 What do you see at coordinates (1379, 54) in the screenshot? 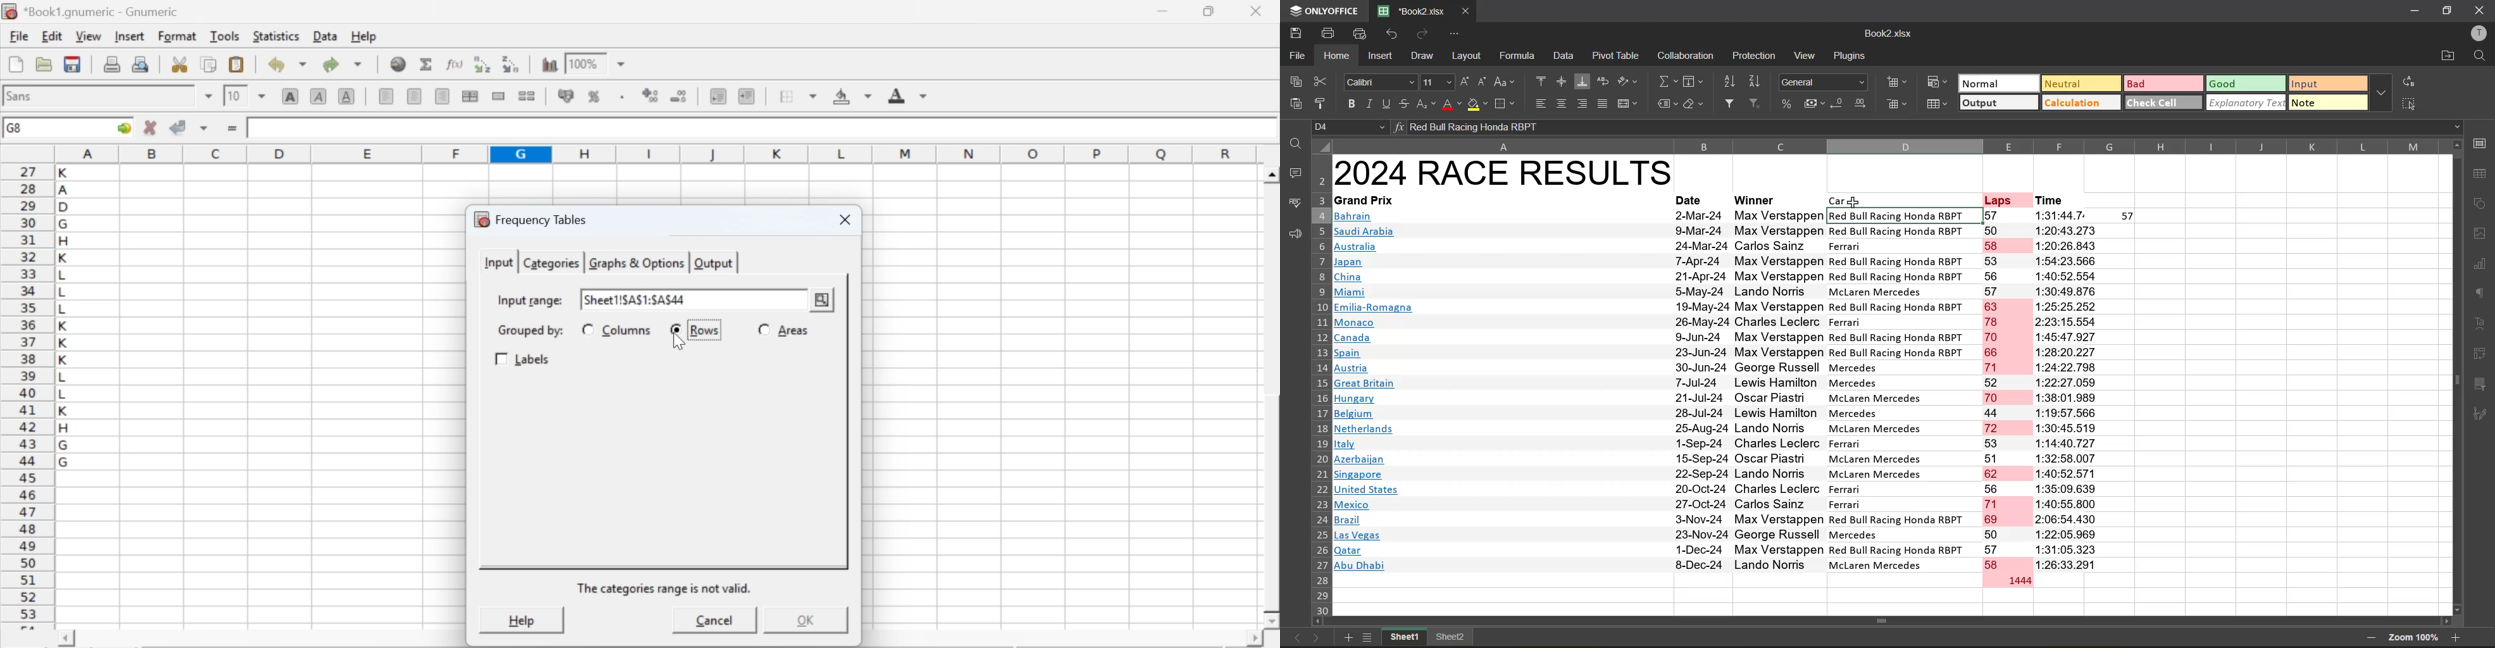
I see `insert` at bounding box center [1379, 54].